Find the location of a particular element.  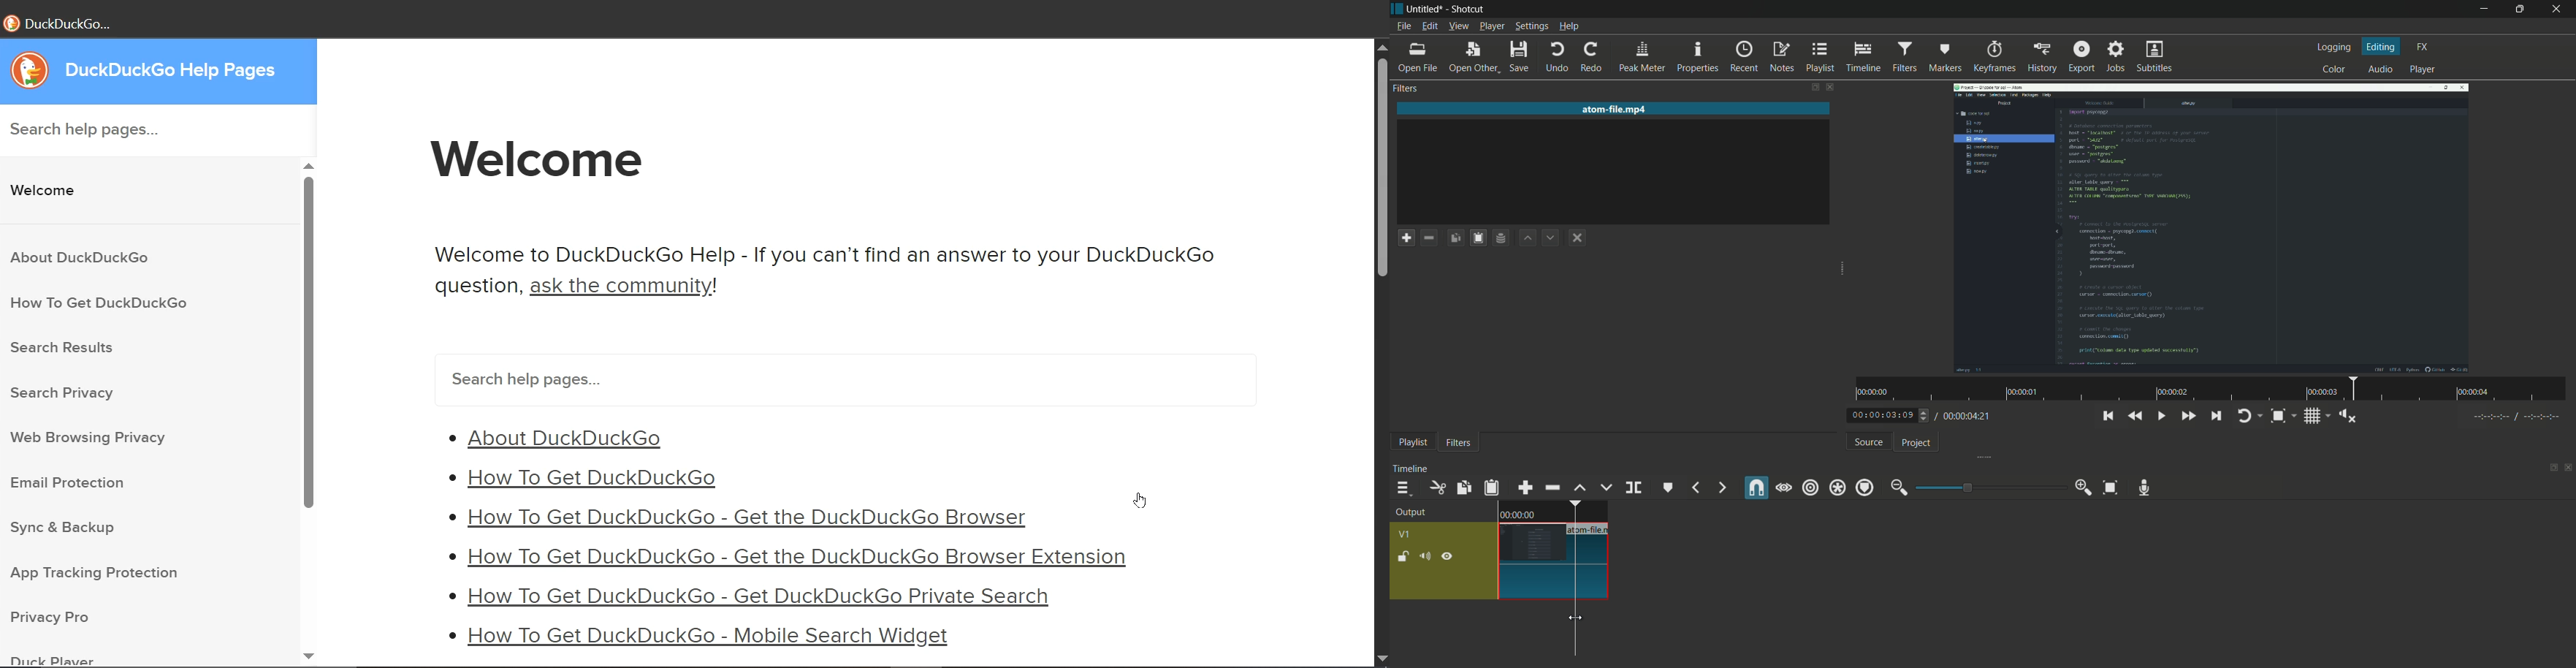

peak meter is located at coordinates (1642, 58).